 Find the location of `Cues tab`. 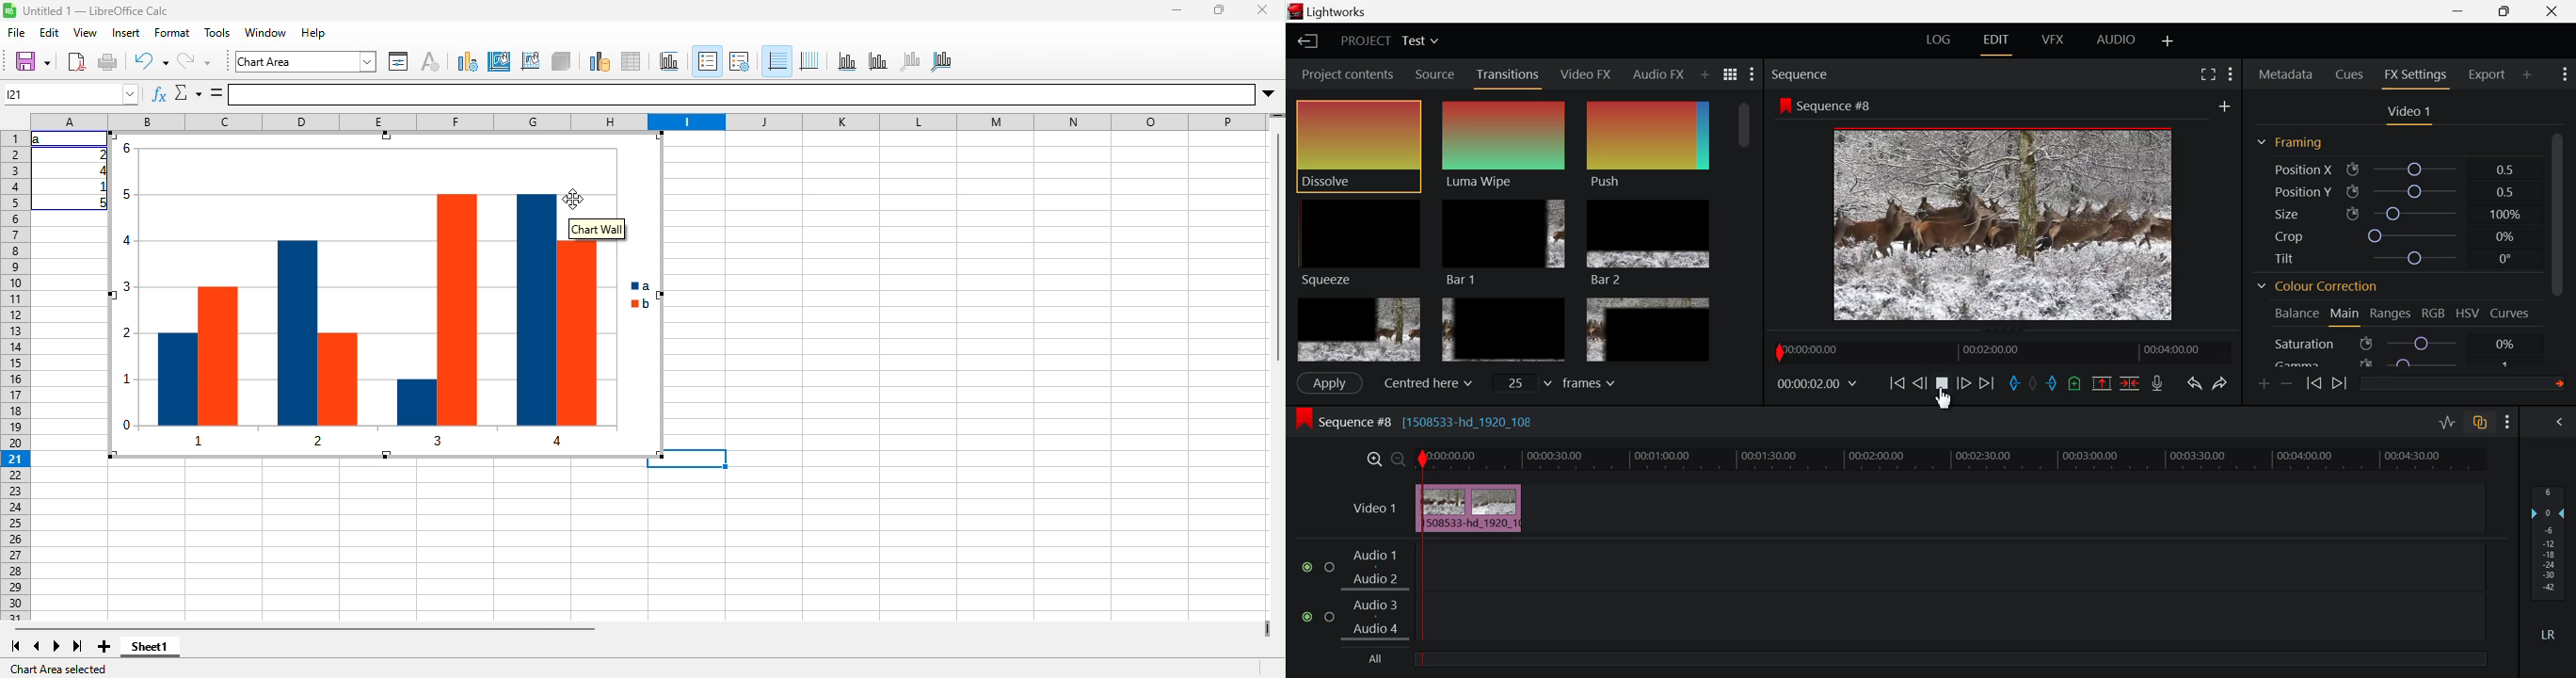

Cues tab is located at coordinates (2351, 73).